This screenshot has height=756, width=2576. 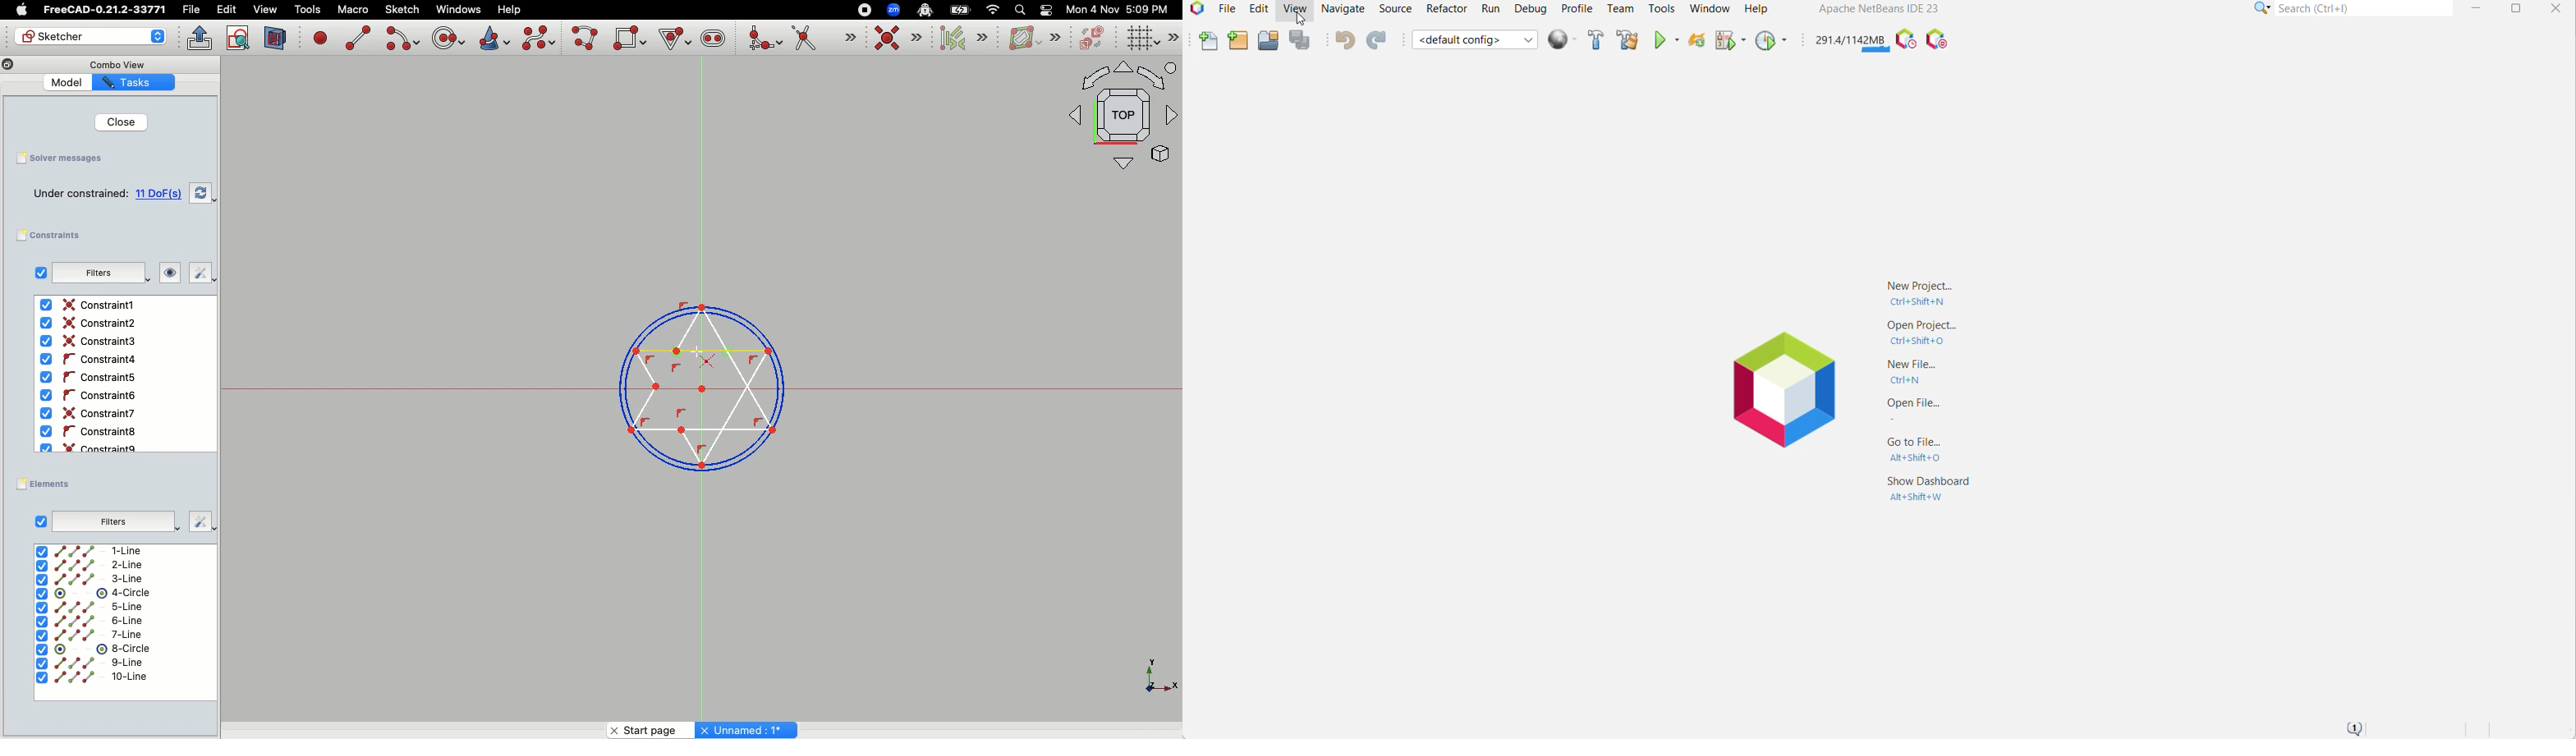 I want to click on Robot, so click(x=925, y=11).